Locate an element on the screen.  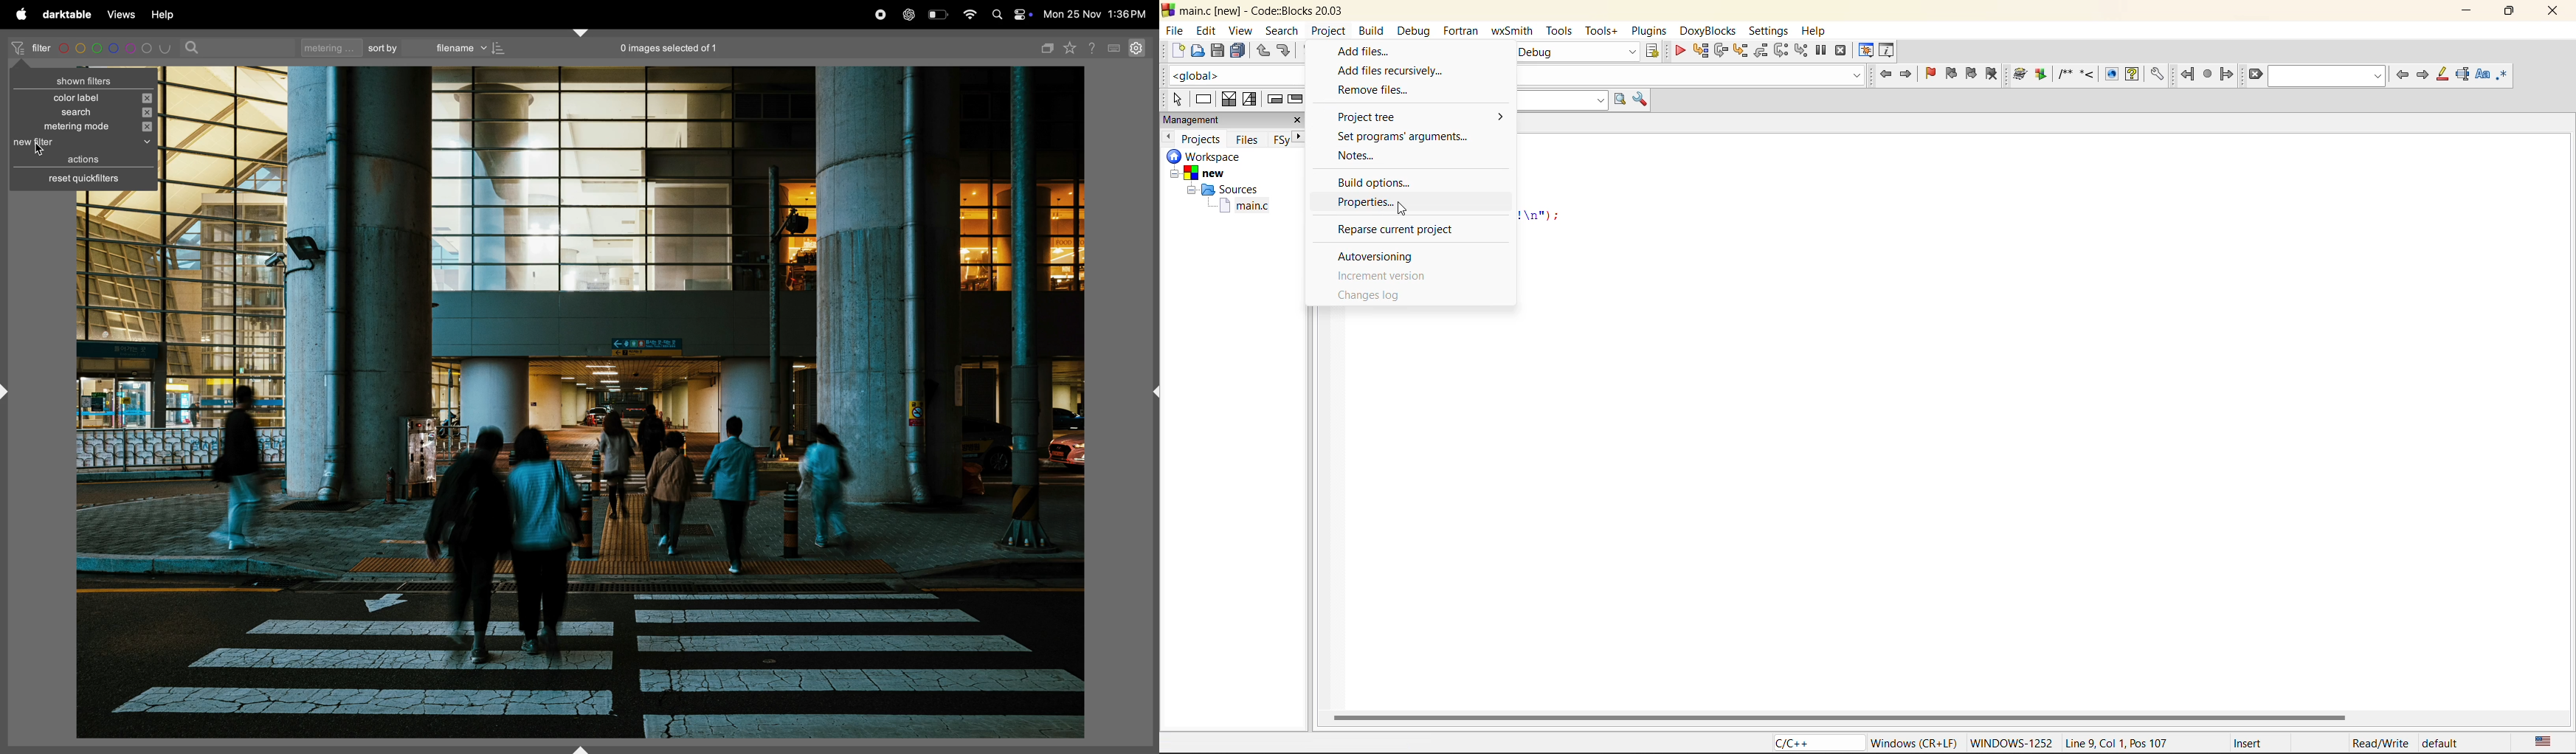
Open DoxyBlocks' preferences is located at coordinates (2155, 75).